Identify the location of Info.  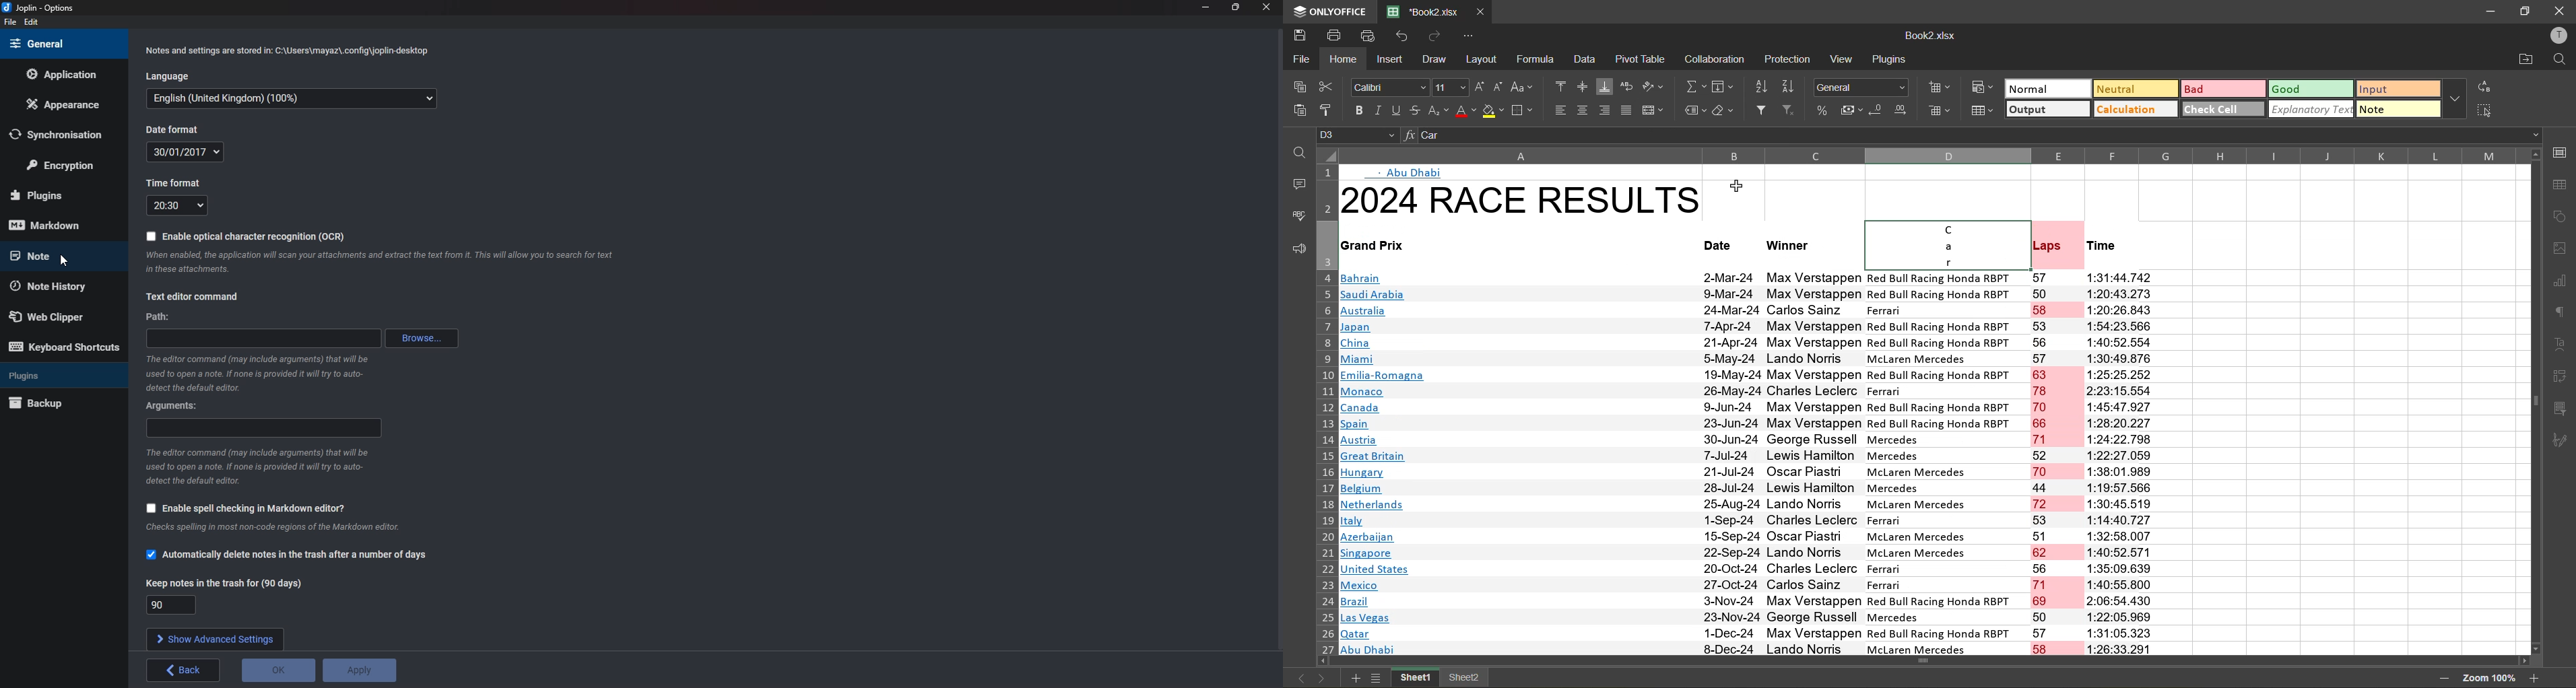
(259, 373).